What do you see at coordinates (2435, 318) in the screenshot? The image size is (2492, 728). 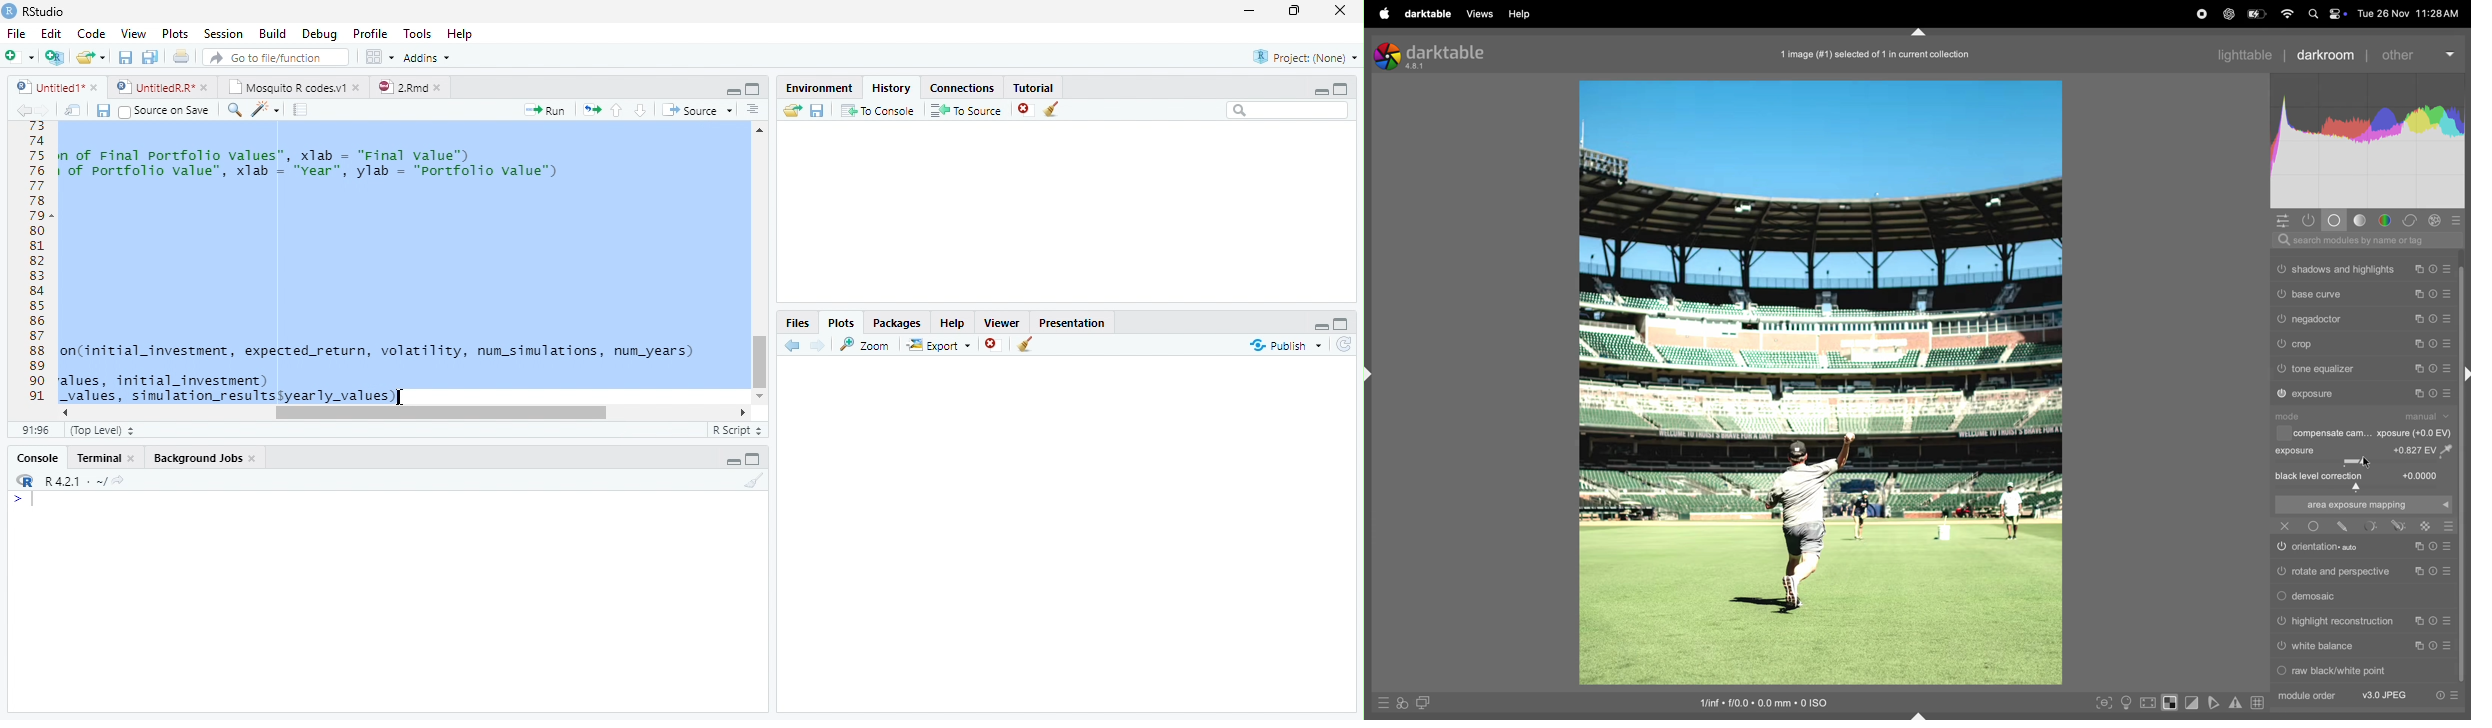 I see `reset presets` at bounding box center [2435, 318].